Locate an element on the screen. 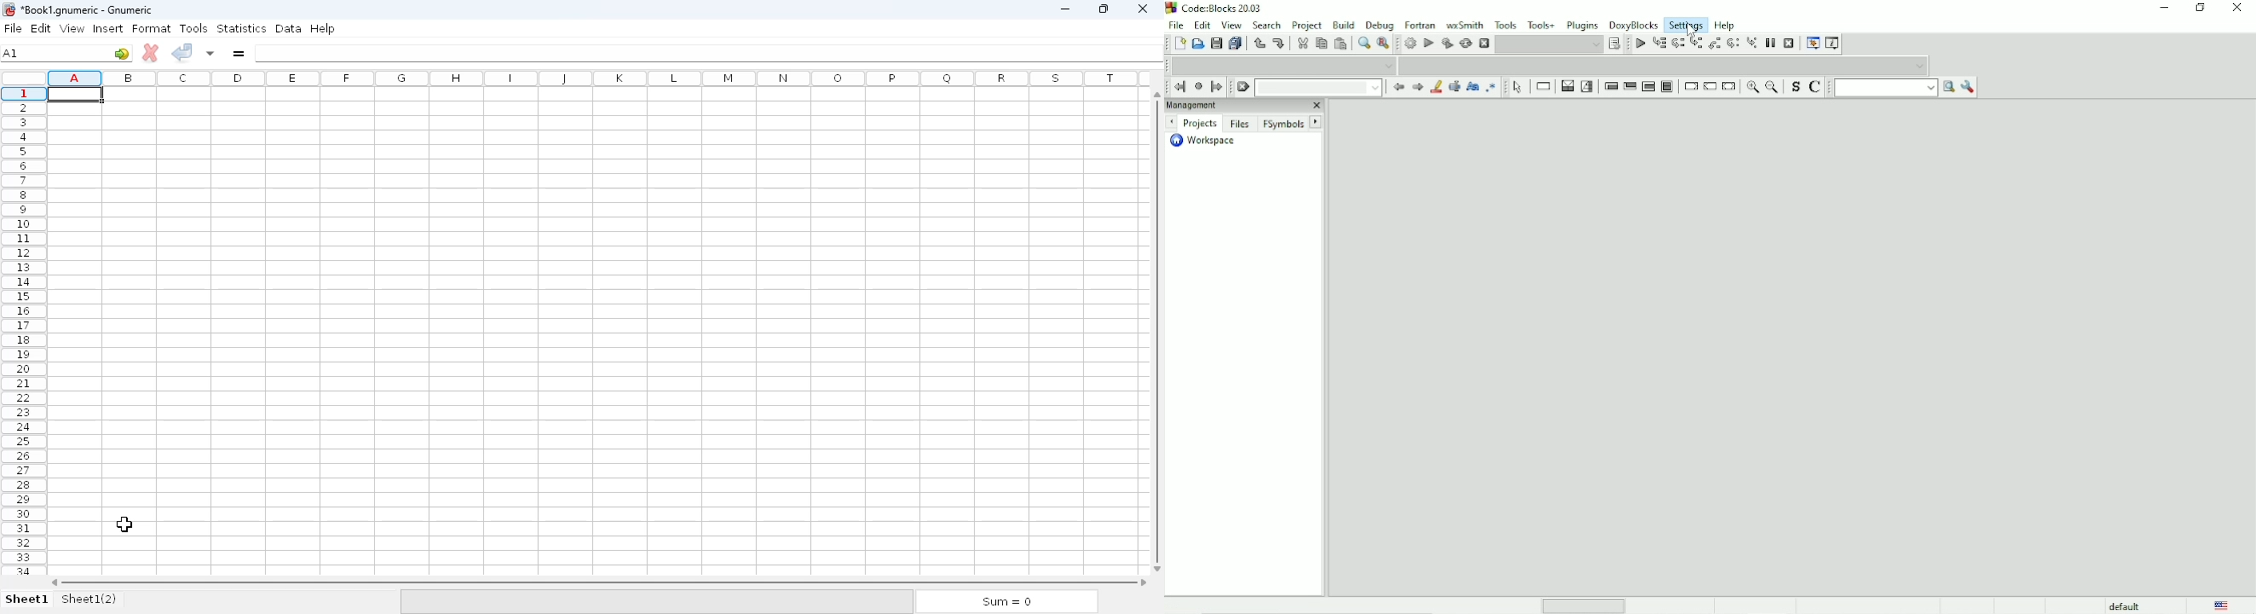  Counting loop is located at coordinates (1648, 86).